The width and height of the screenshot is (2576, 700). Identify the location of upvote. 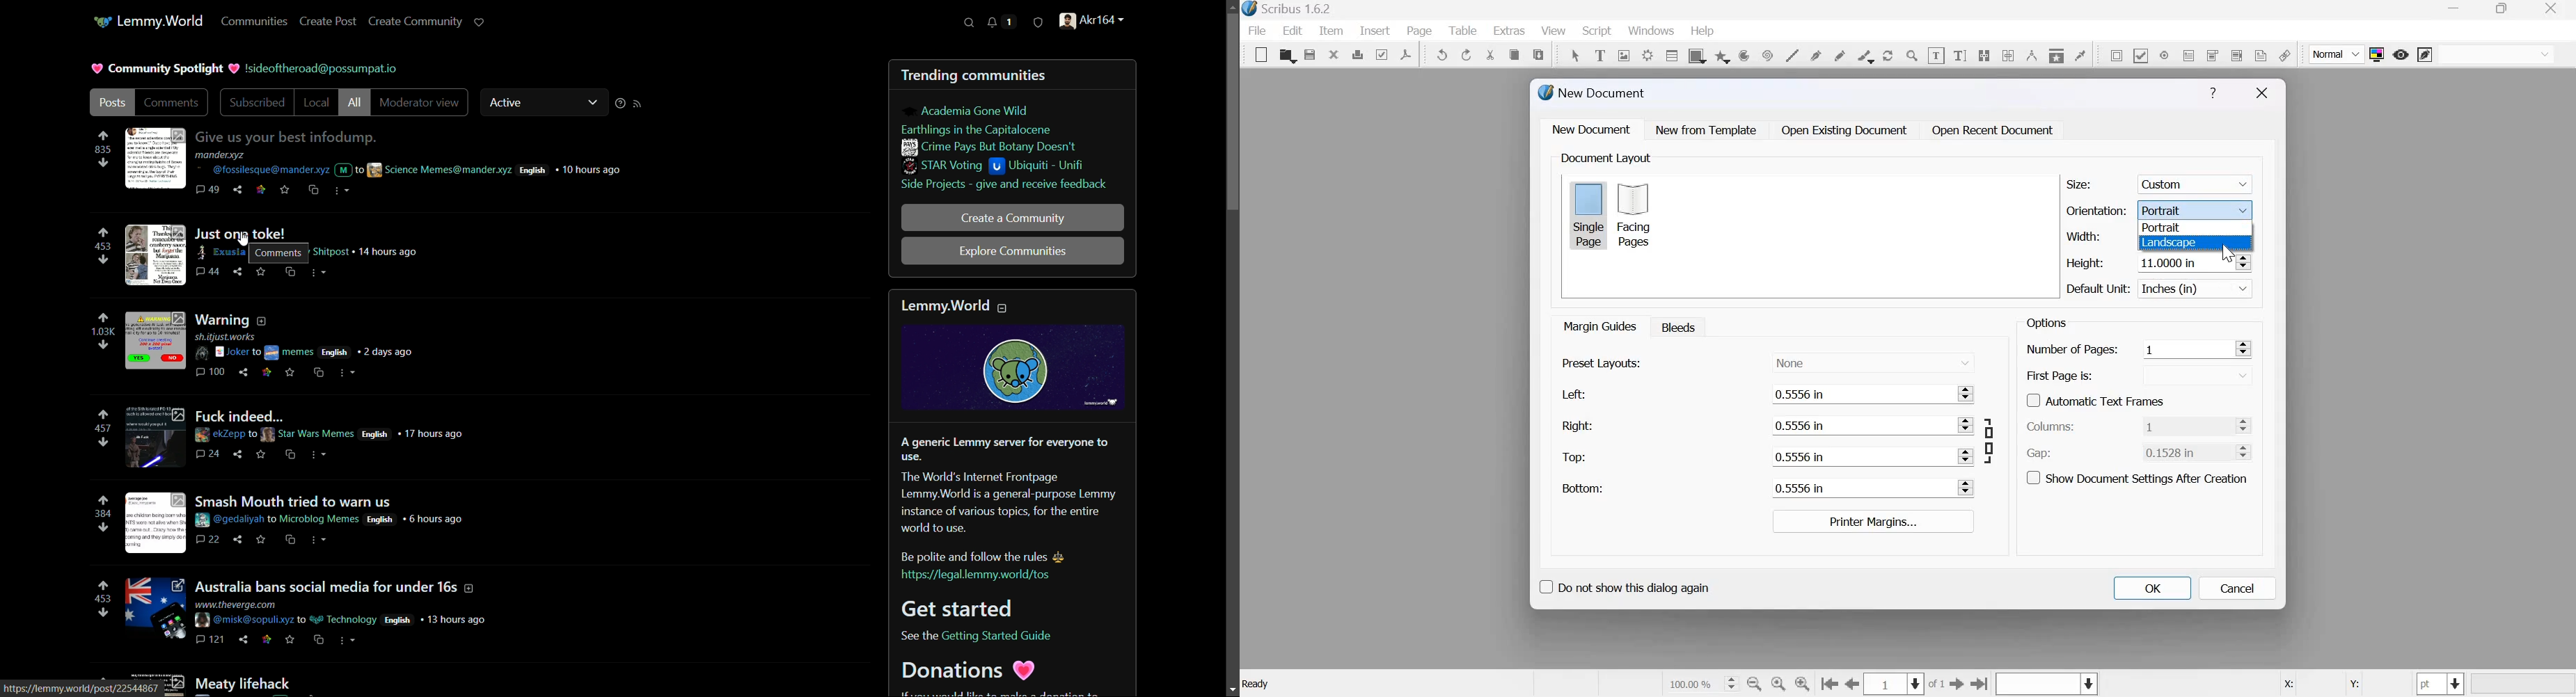
(106, 500).